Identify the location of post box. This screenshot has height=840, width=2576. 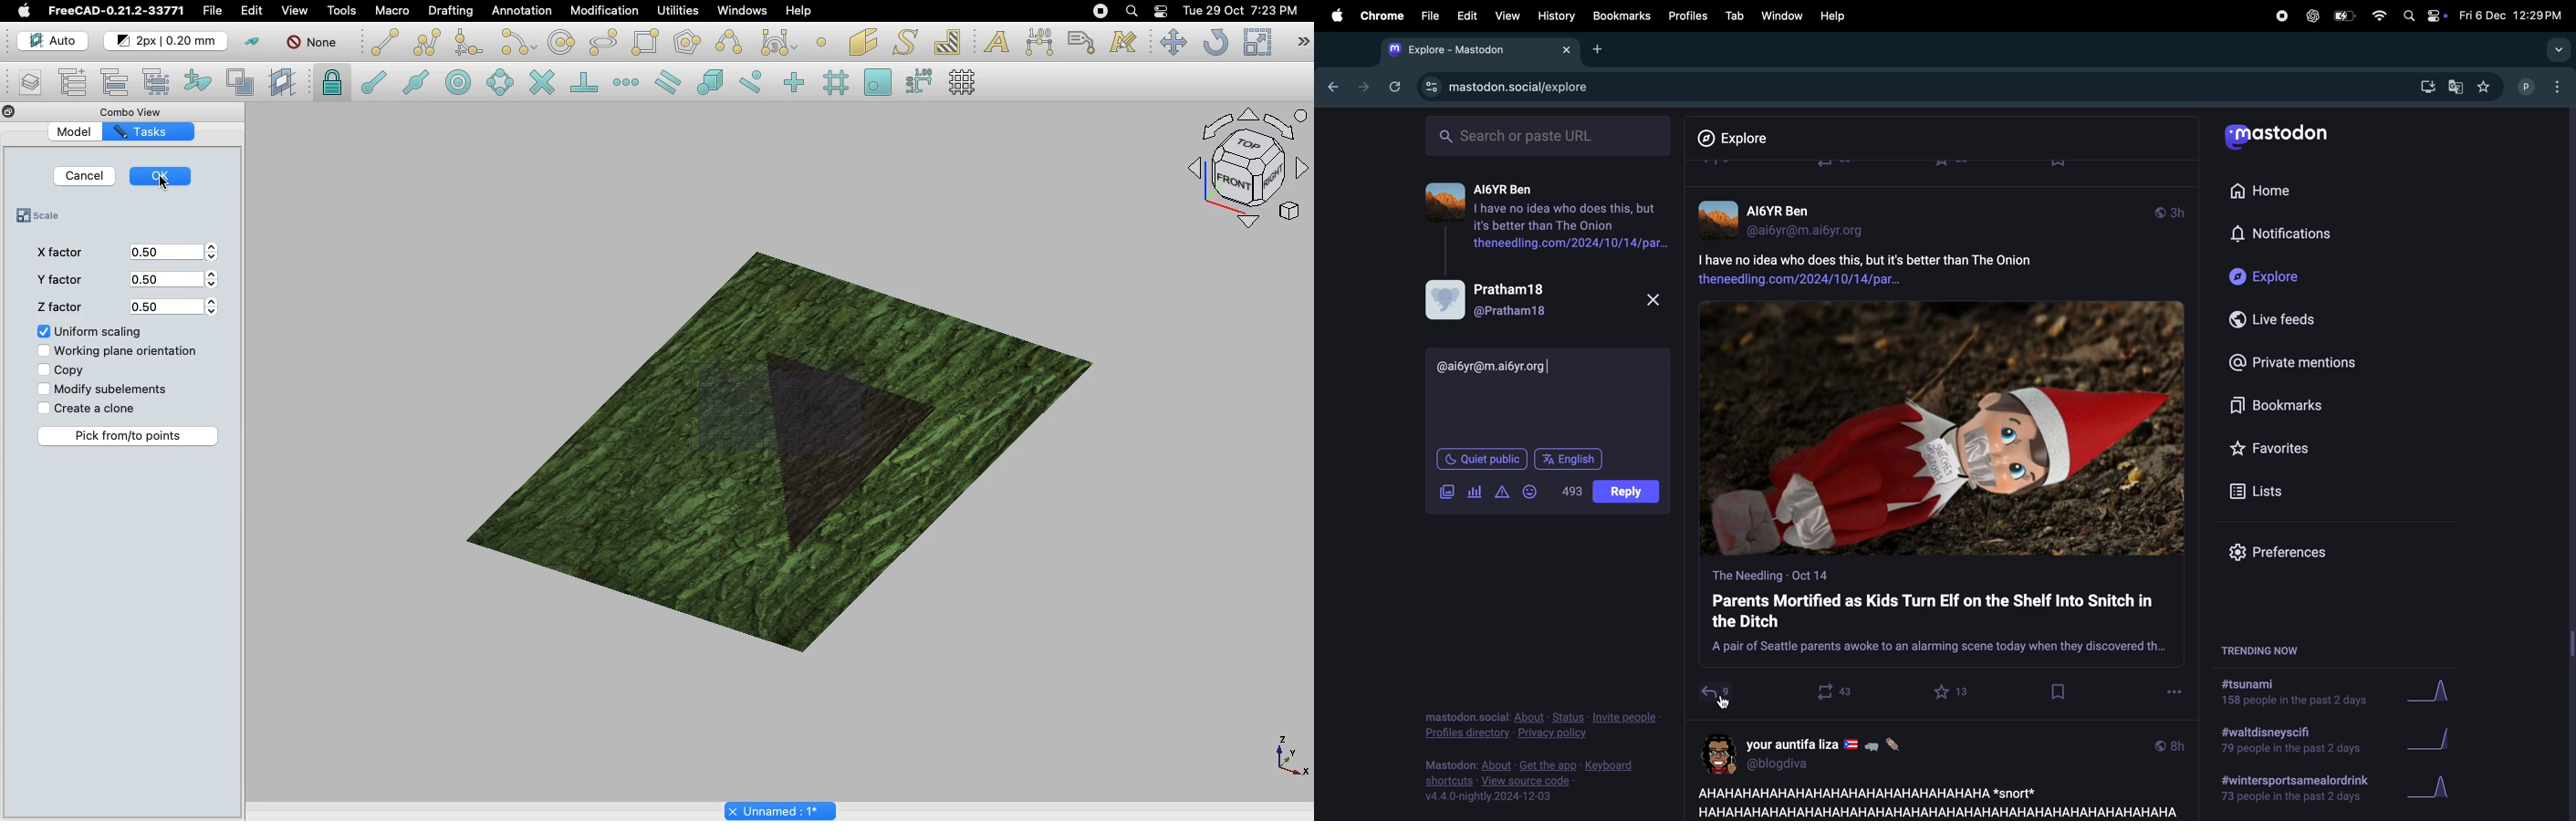
(1942, 616).